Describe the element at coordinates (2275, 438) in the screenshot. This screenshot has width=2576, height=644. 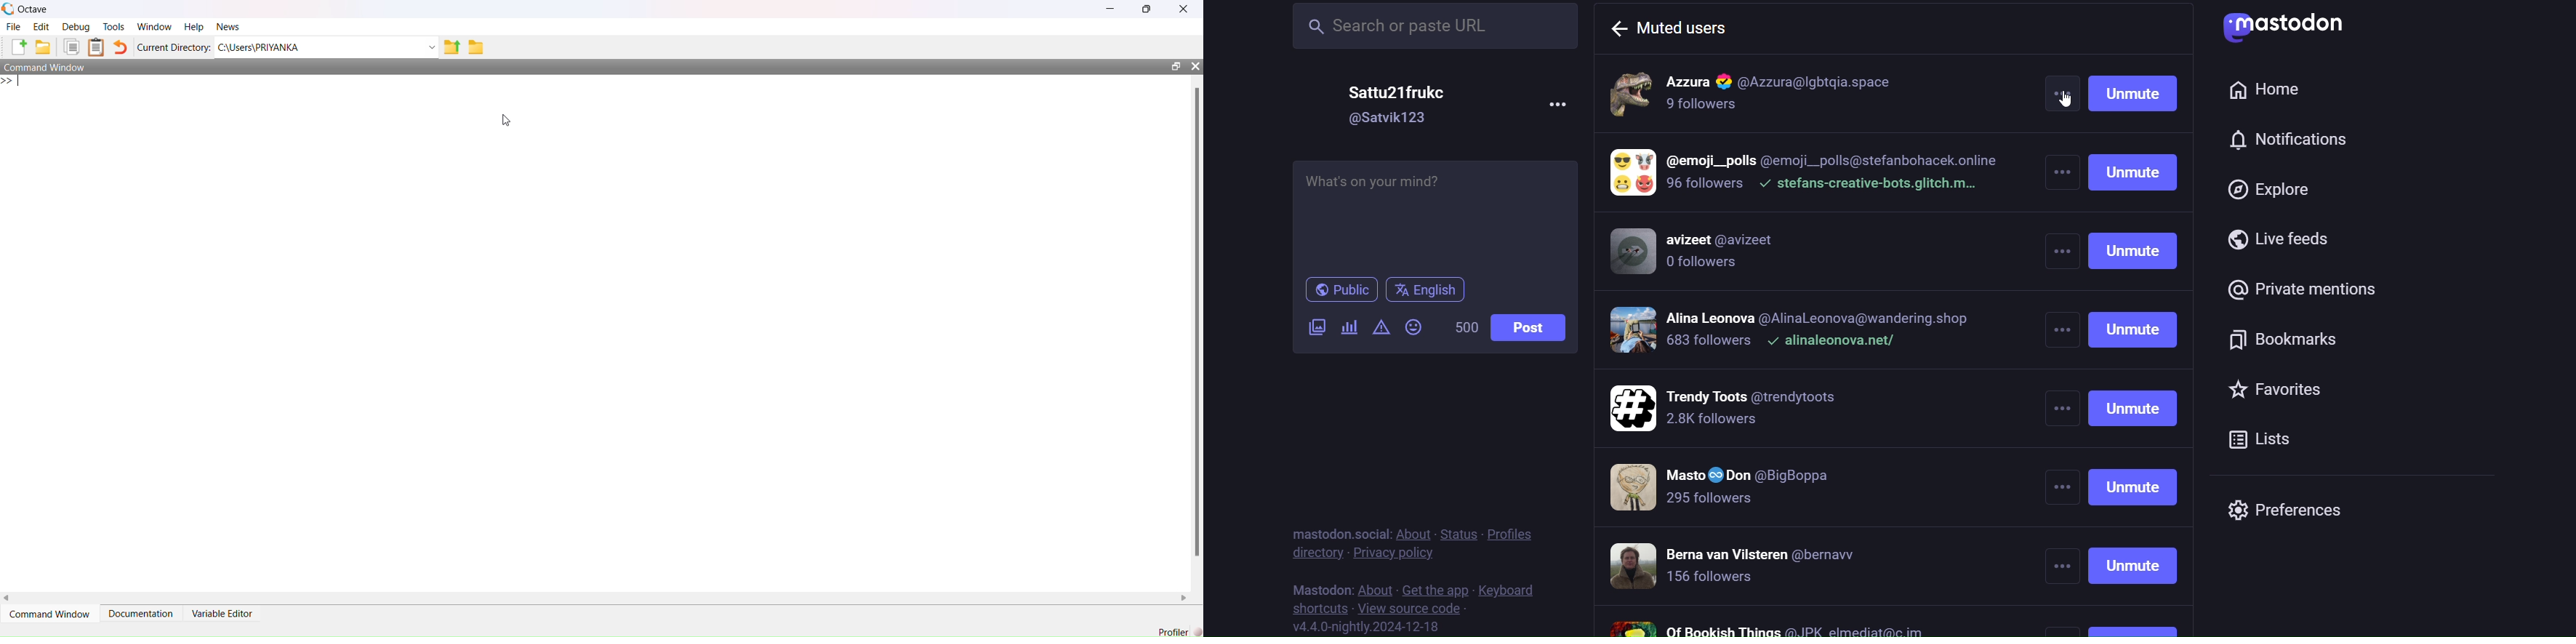
I see `list` at that location.